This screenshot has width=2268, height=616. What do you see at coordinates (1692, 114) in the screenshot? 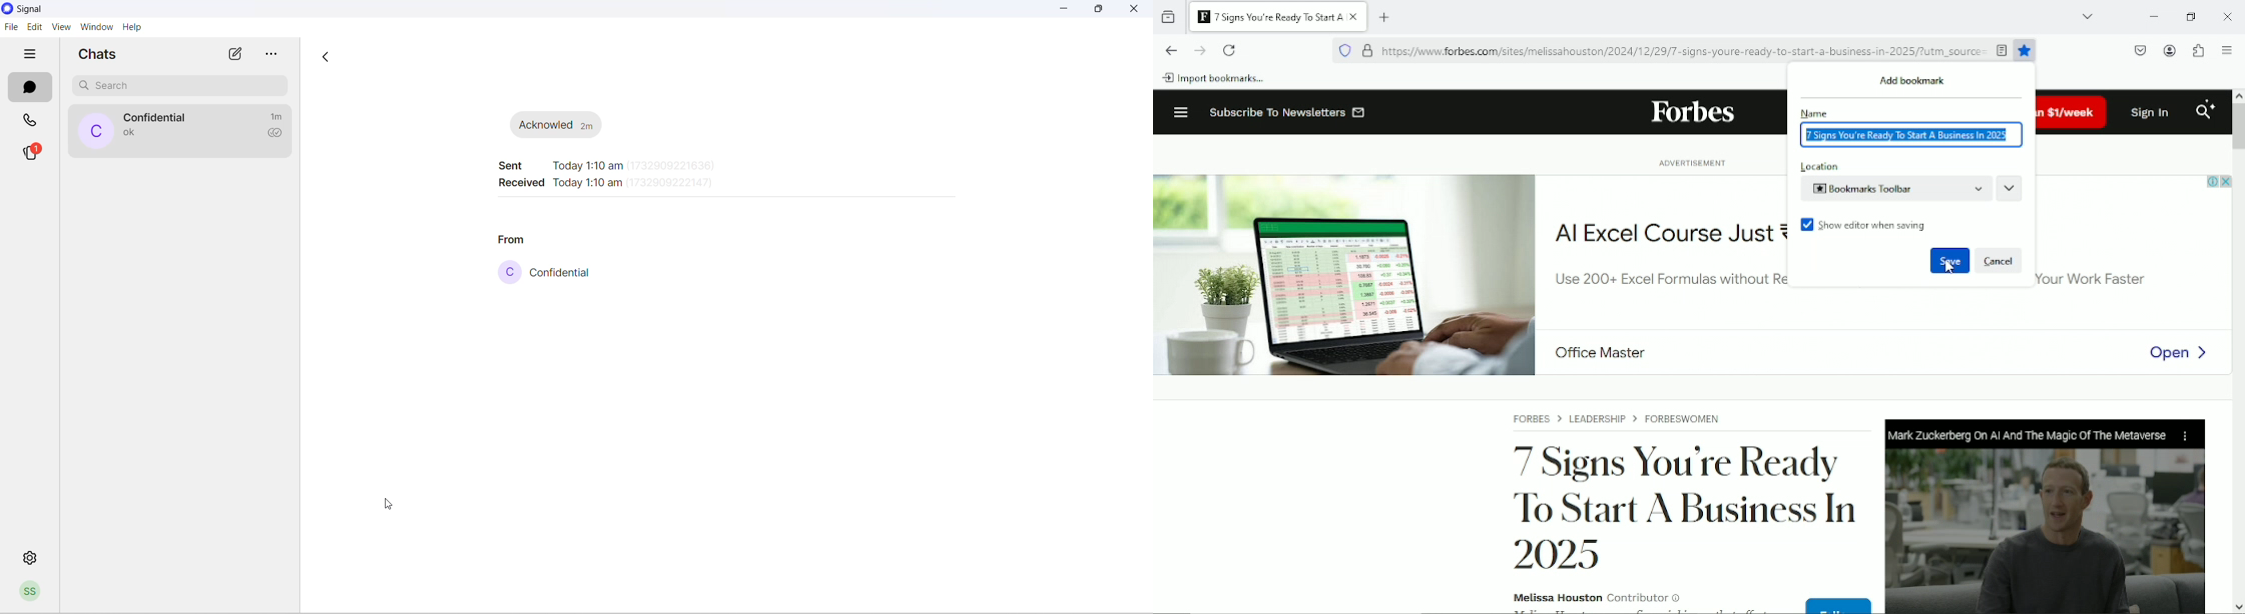
I see `forbes` at bounding box center [1692, 114].